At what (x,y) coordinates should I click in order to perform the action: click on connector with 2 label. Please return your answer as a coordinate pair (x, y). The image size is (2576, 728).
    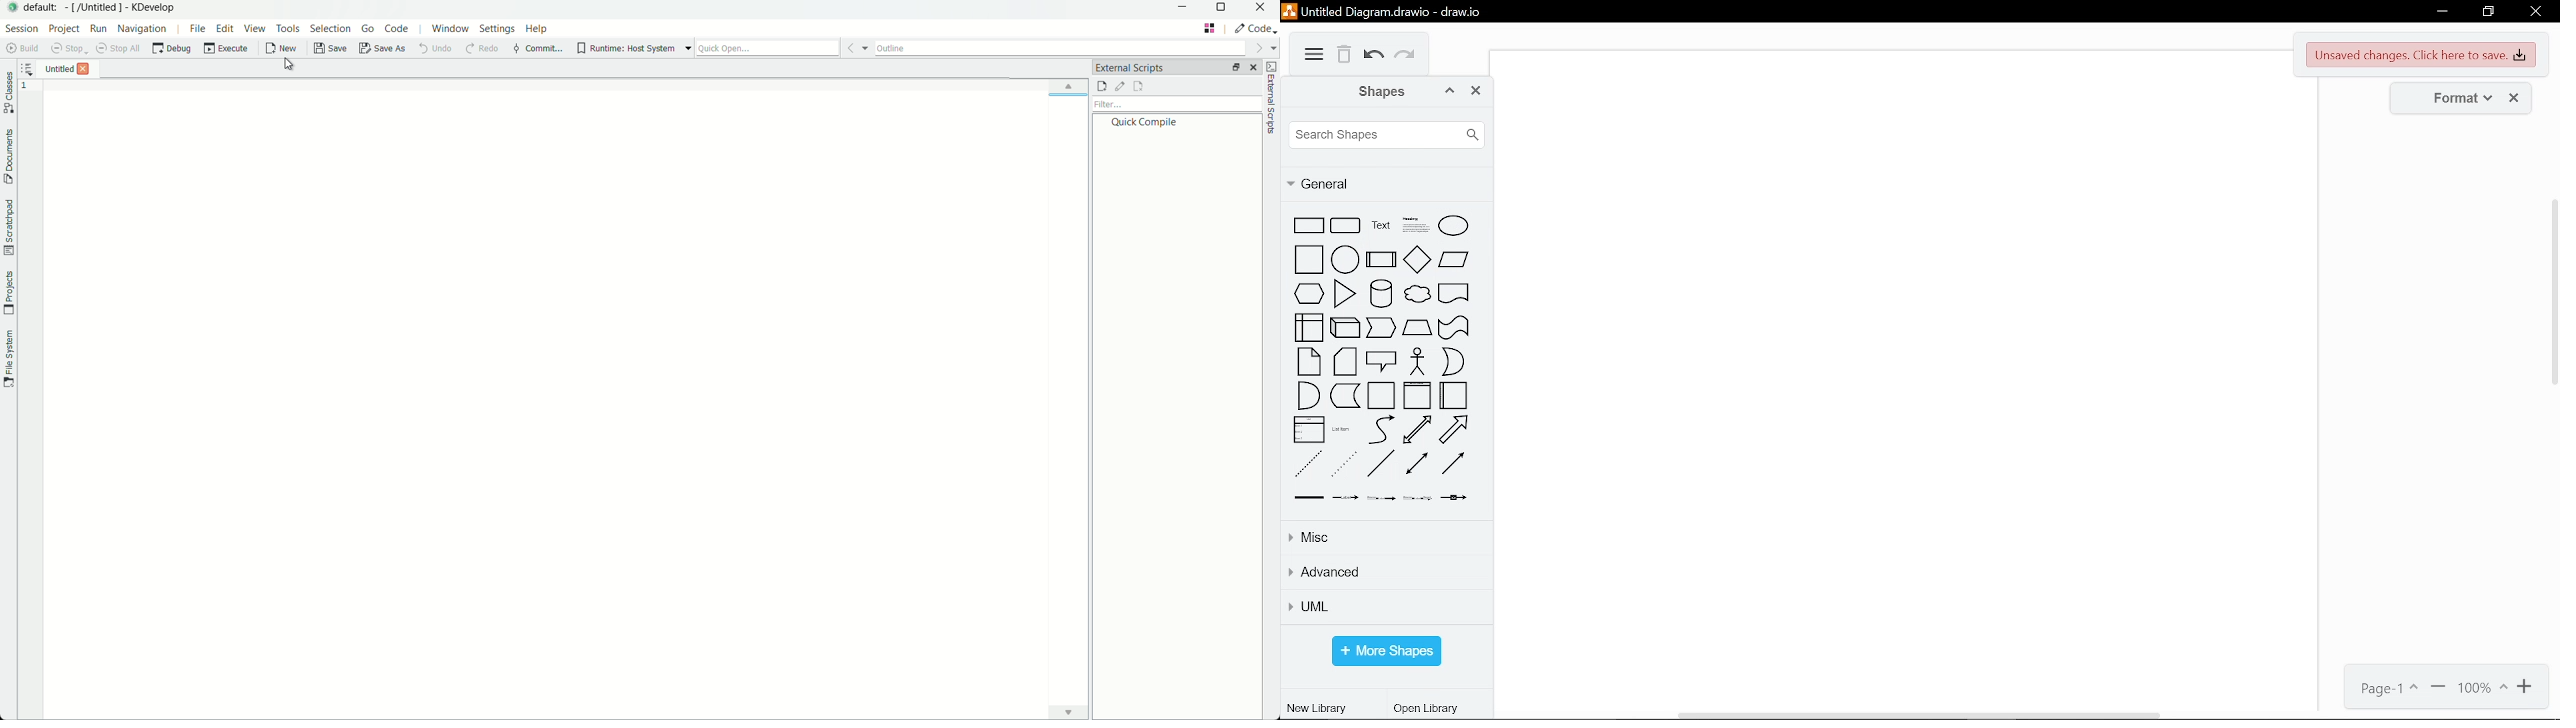
    Looking at the image, I should click on (1379, 498).